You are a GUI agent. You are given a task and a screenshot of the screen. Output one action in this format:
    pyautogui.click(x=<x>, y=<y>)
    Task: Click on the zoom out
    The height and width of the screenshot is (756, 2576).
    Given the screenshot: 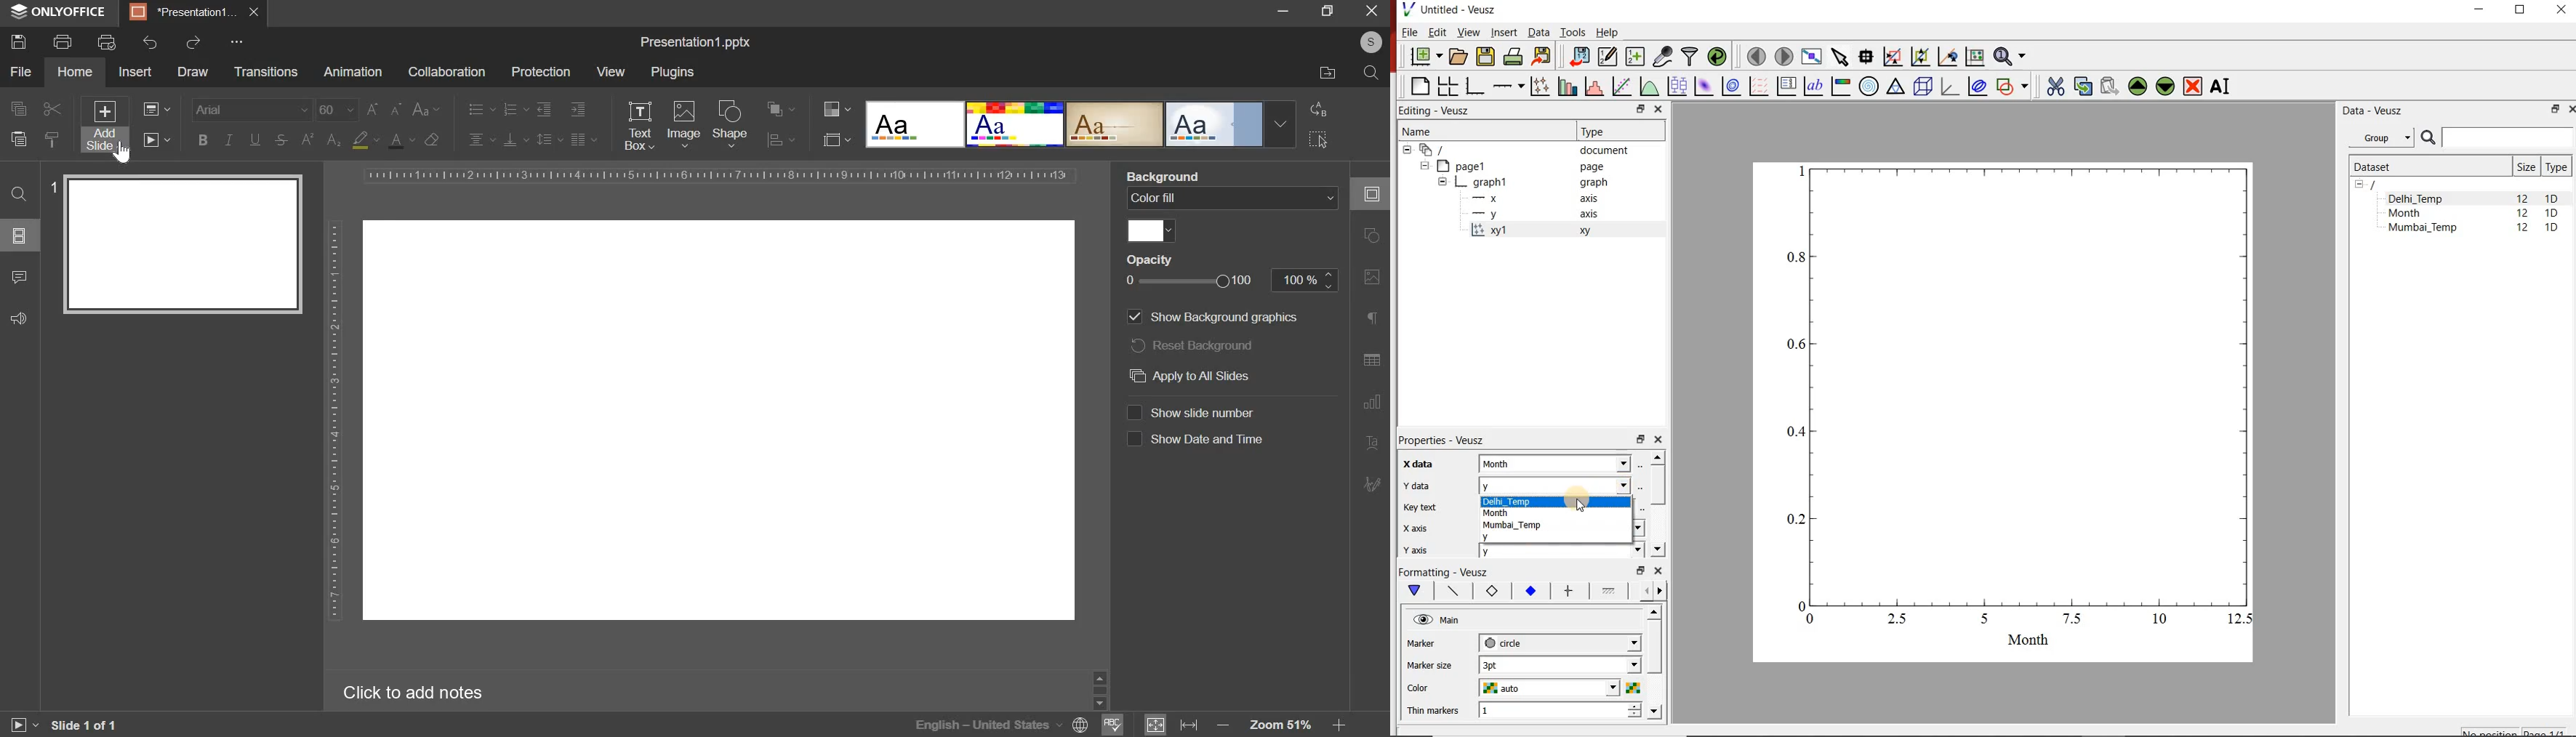 What is the action you would take?
    pyautogui.click(x=1225, y=726)
    